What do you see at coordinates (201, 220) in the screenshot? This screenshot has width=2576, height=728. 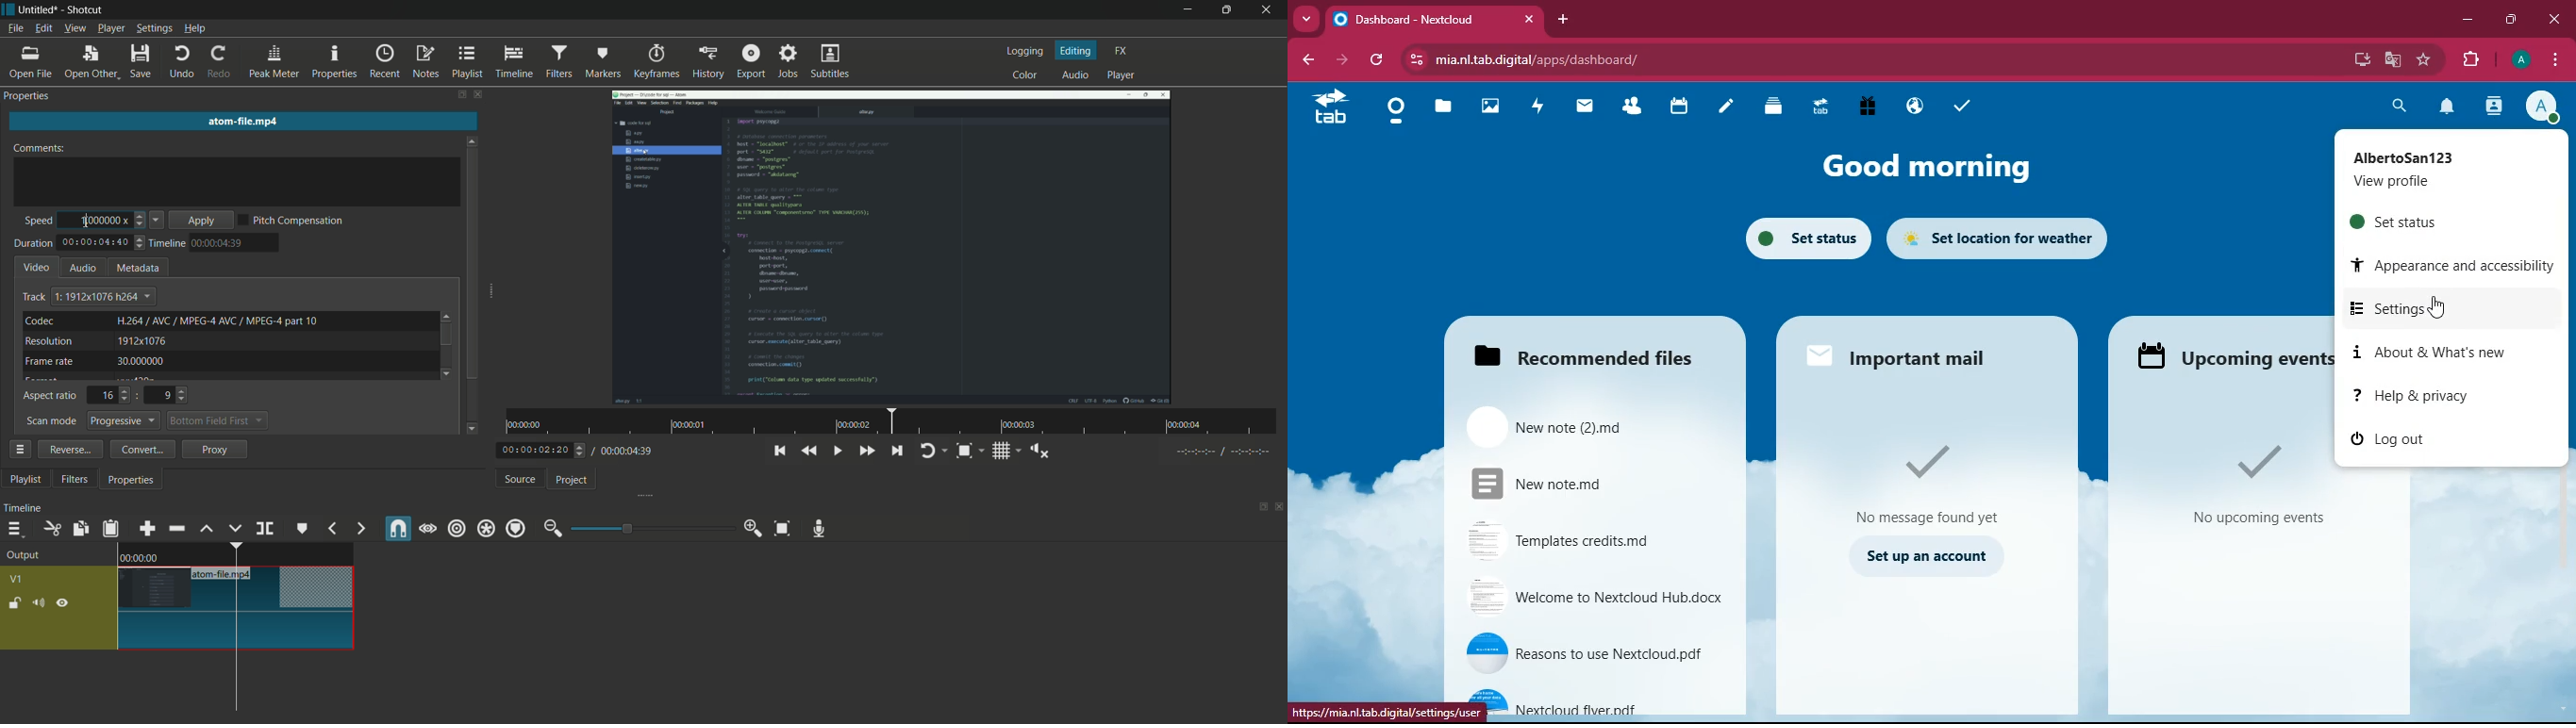 I see `apply` at bounding box center [201, 220].